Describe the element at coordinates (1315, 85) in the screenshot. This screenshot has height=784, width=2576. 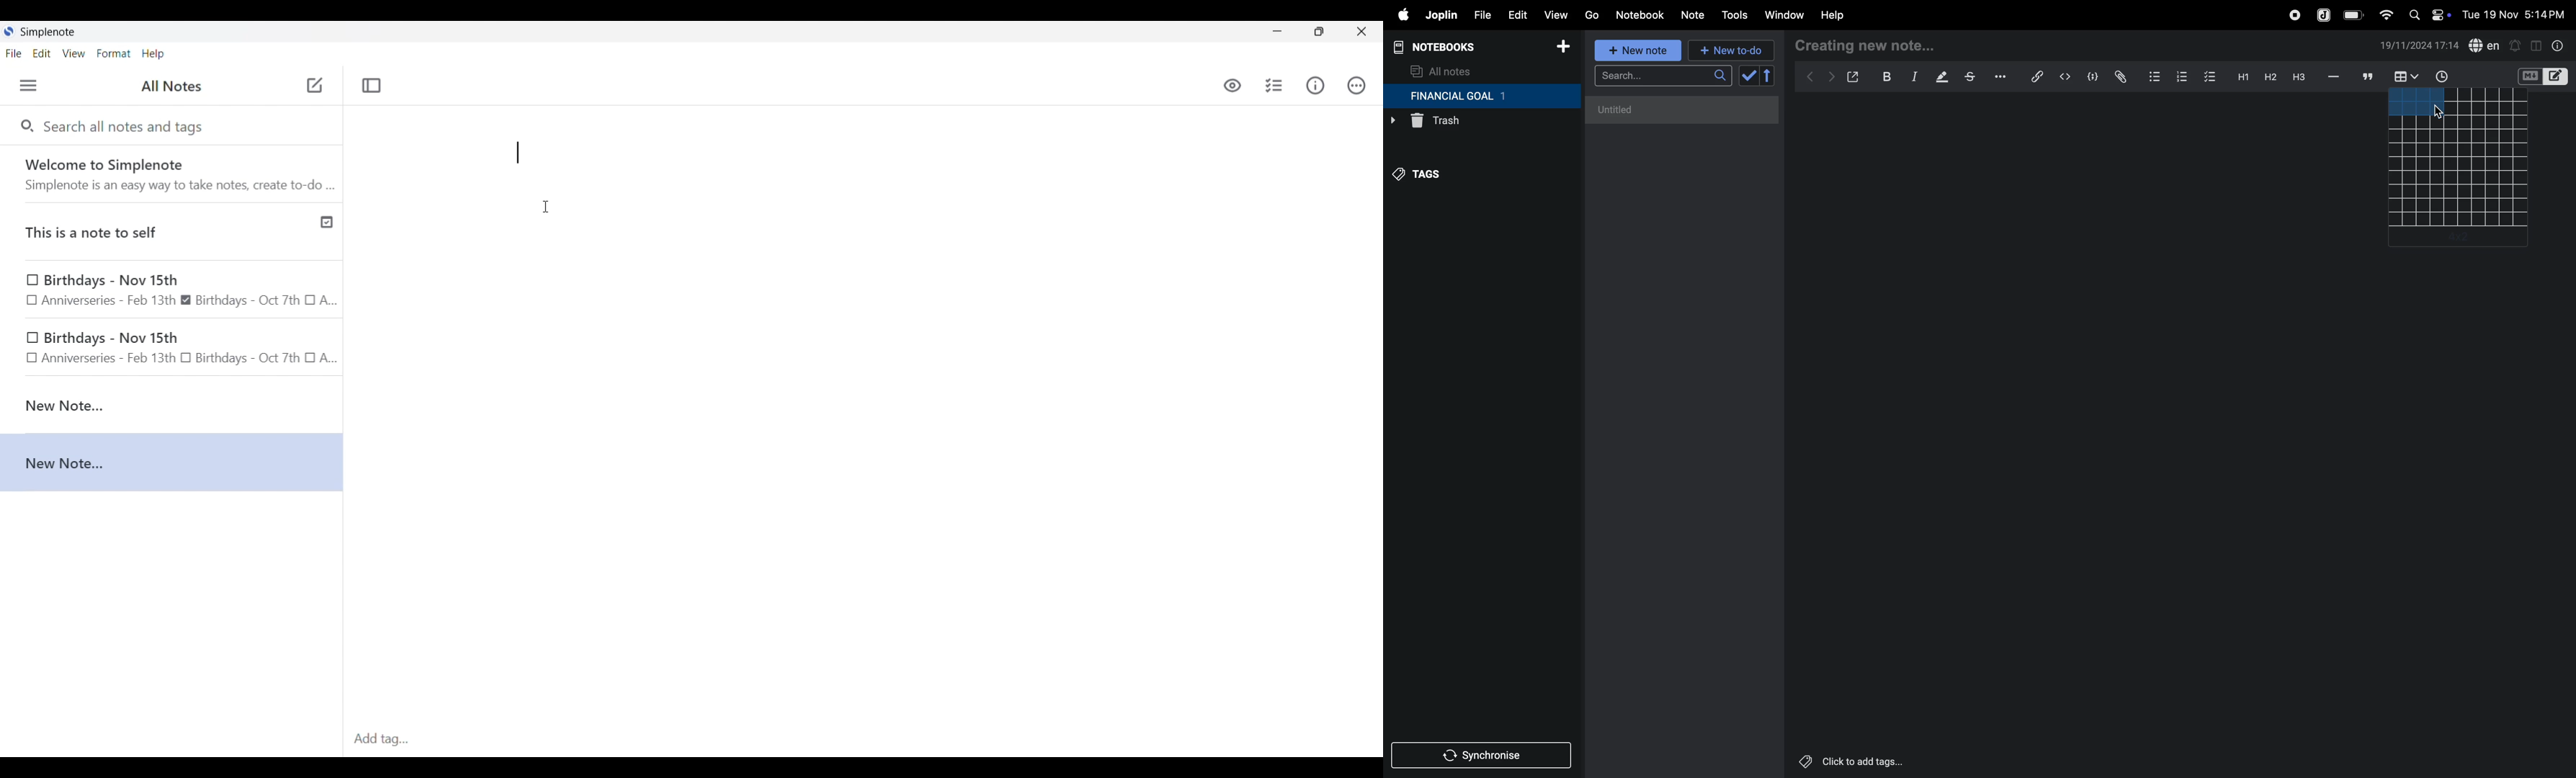
I see `Info` at that location.